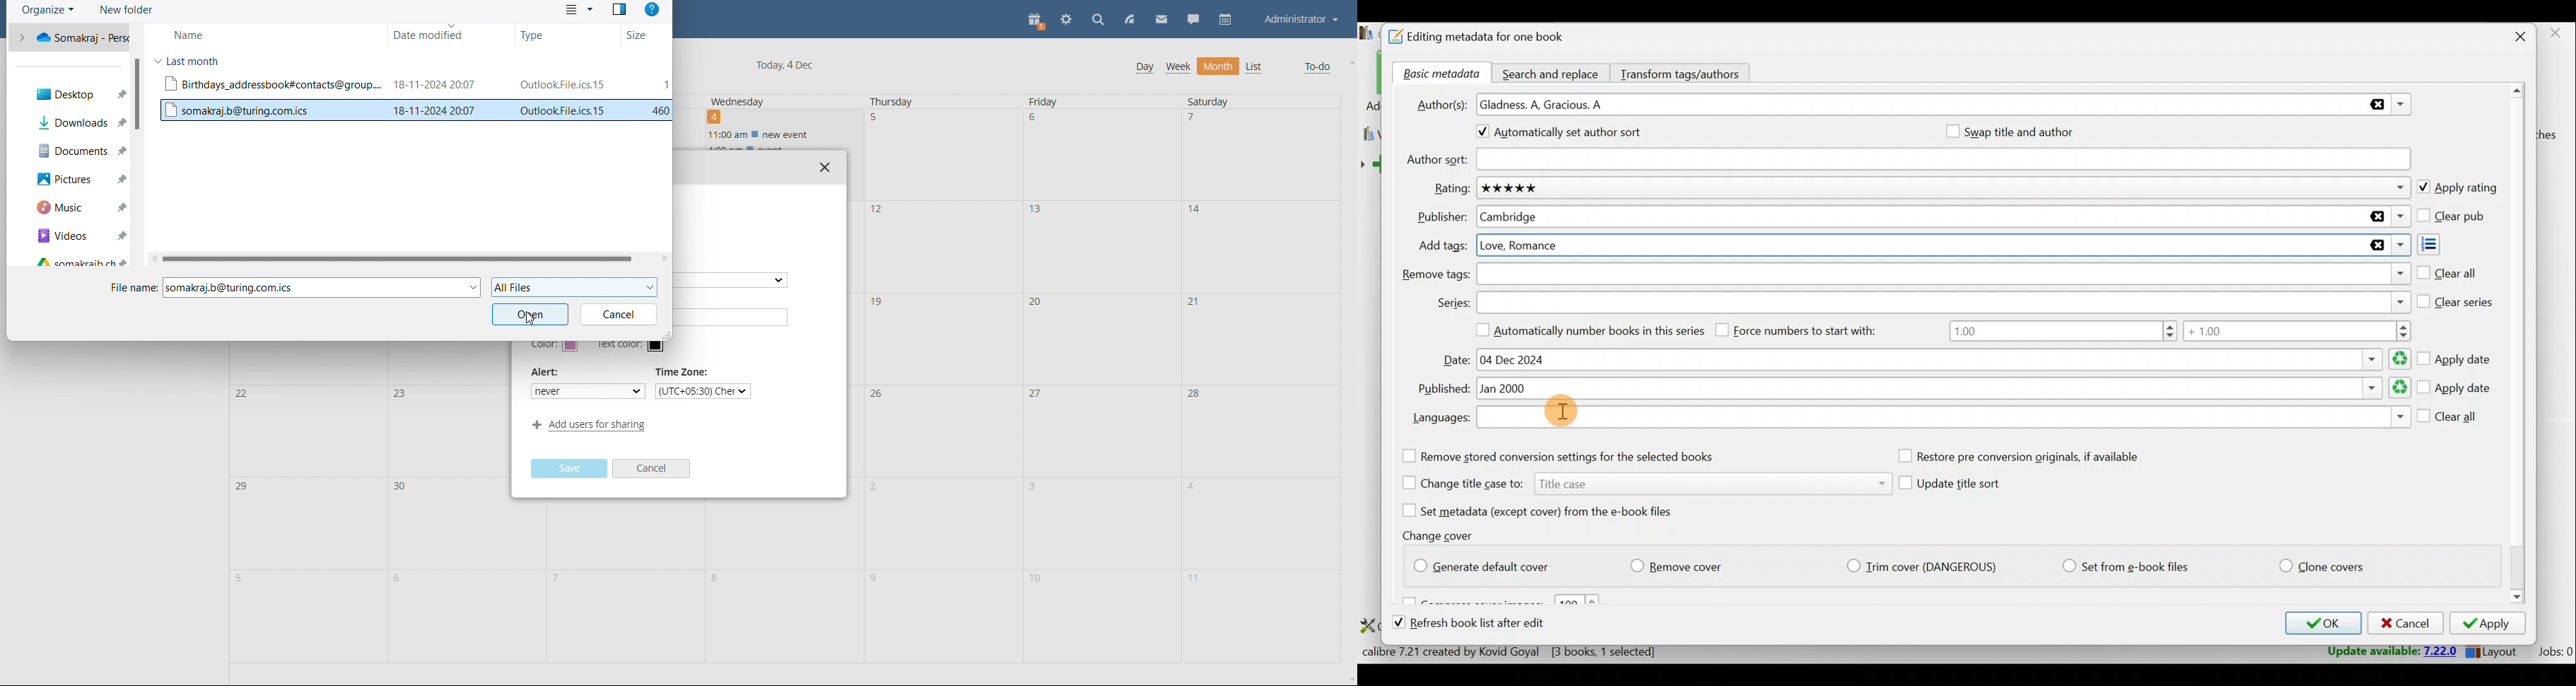  What do you see at coordinates (1569, 134) in the screenshot?
I see `Automatically set author sort` at bounding box center [1569, 134].